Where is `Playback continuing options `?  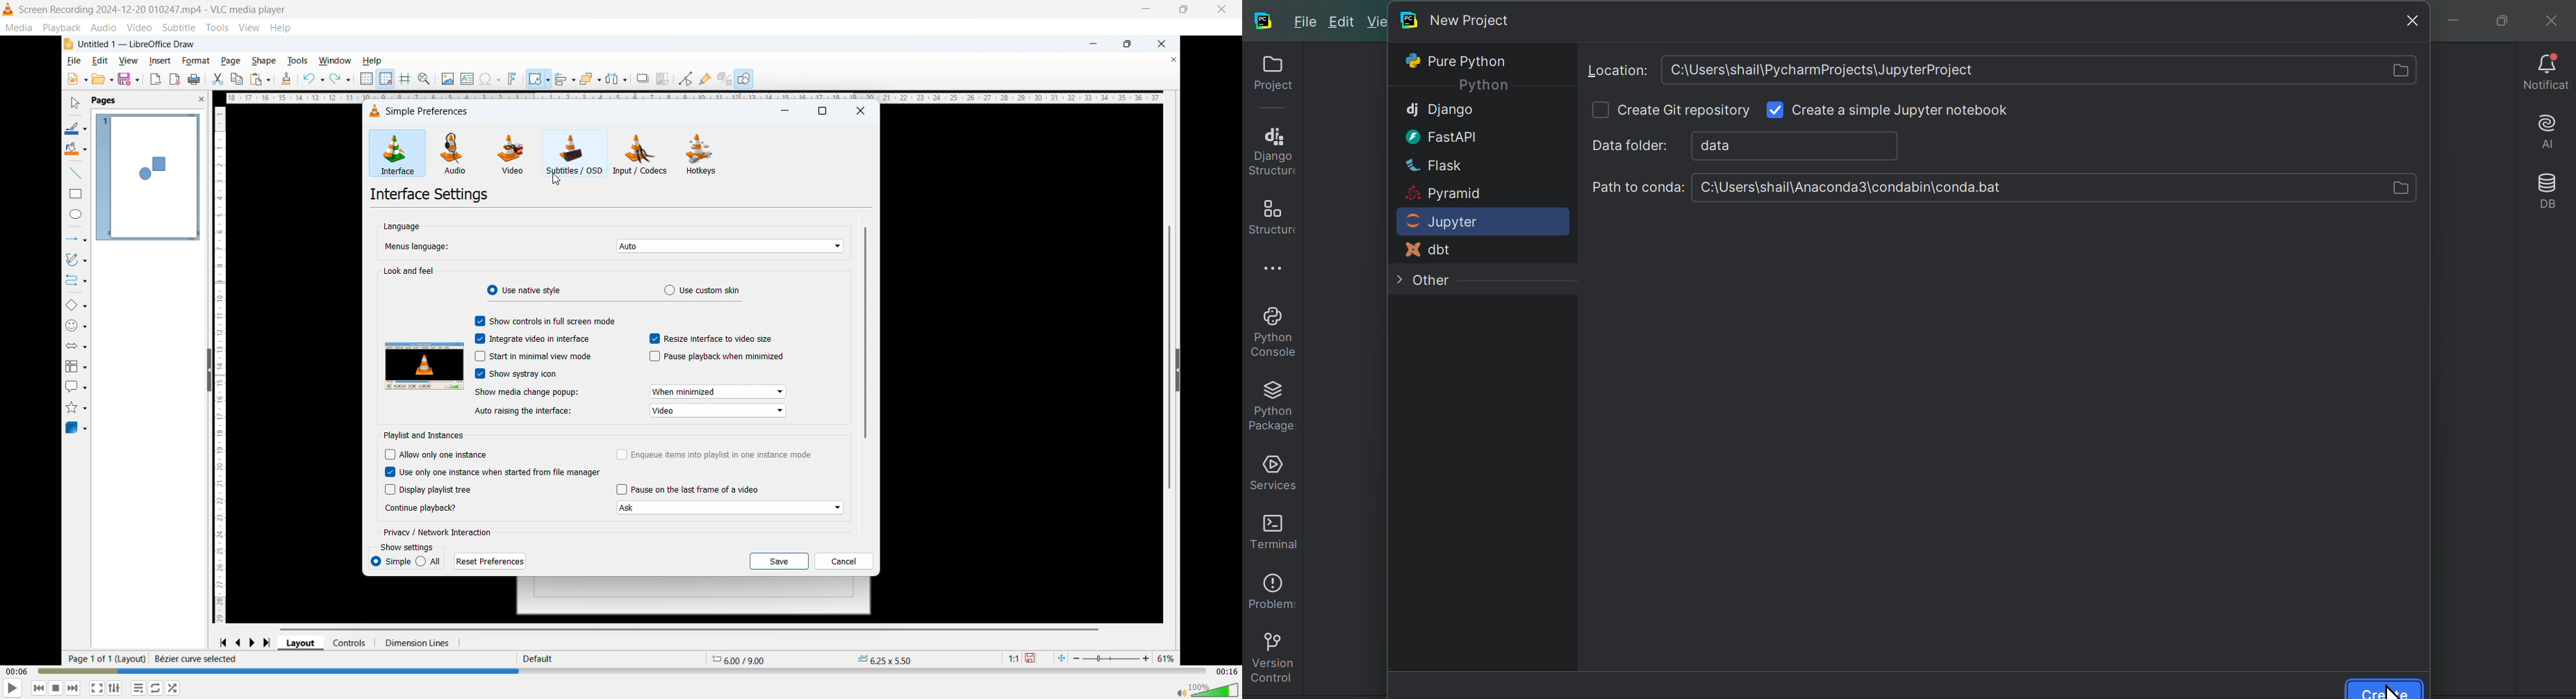
Playback continuing options  is located at coordinates (729, 508).